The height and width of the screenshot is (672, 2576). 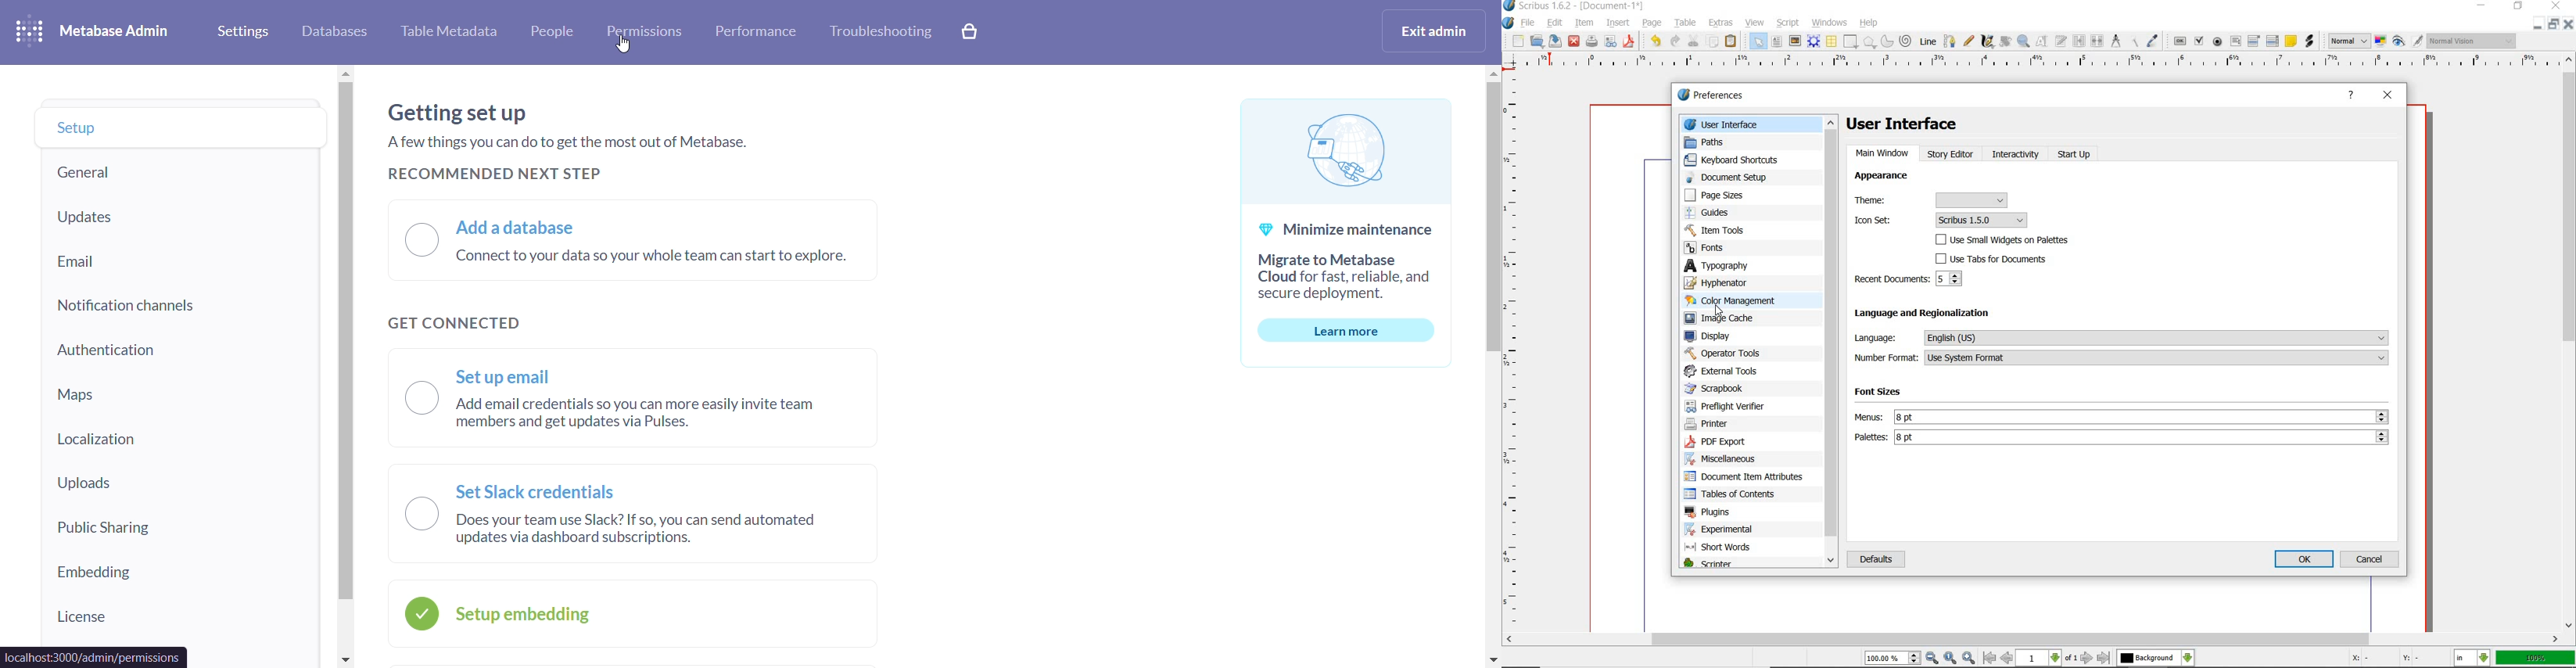 I want to click on edit contents of frame, so click(x=2042, y=40).